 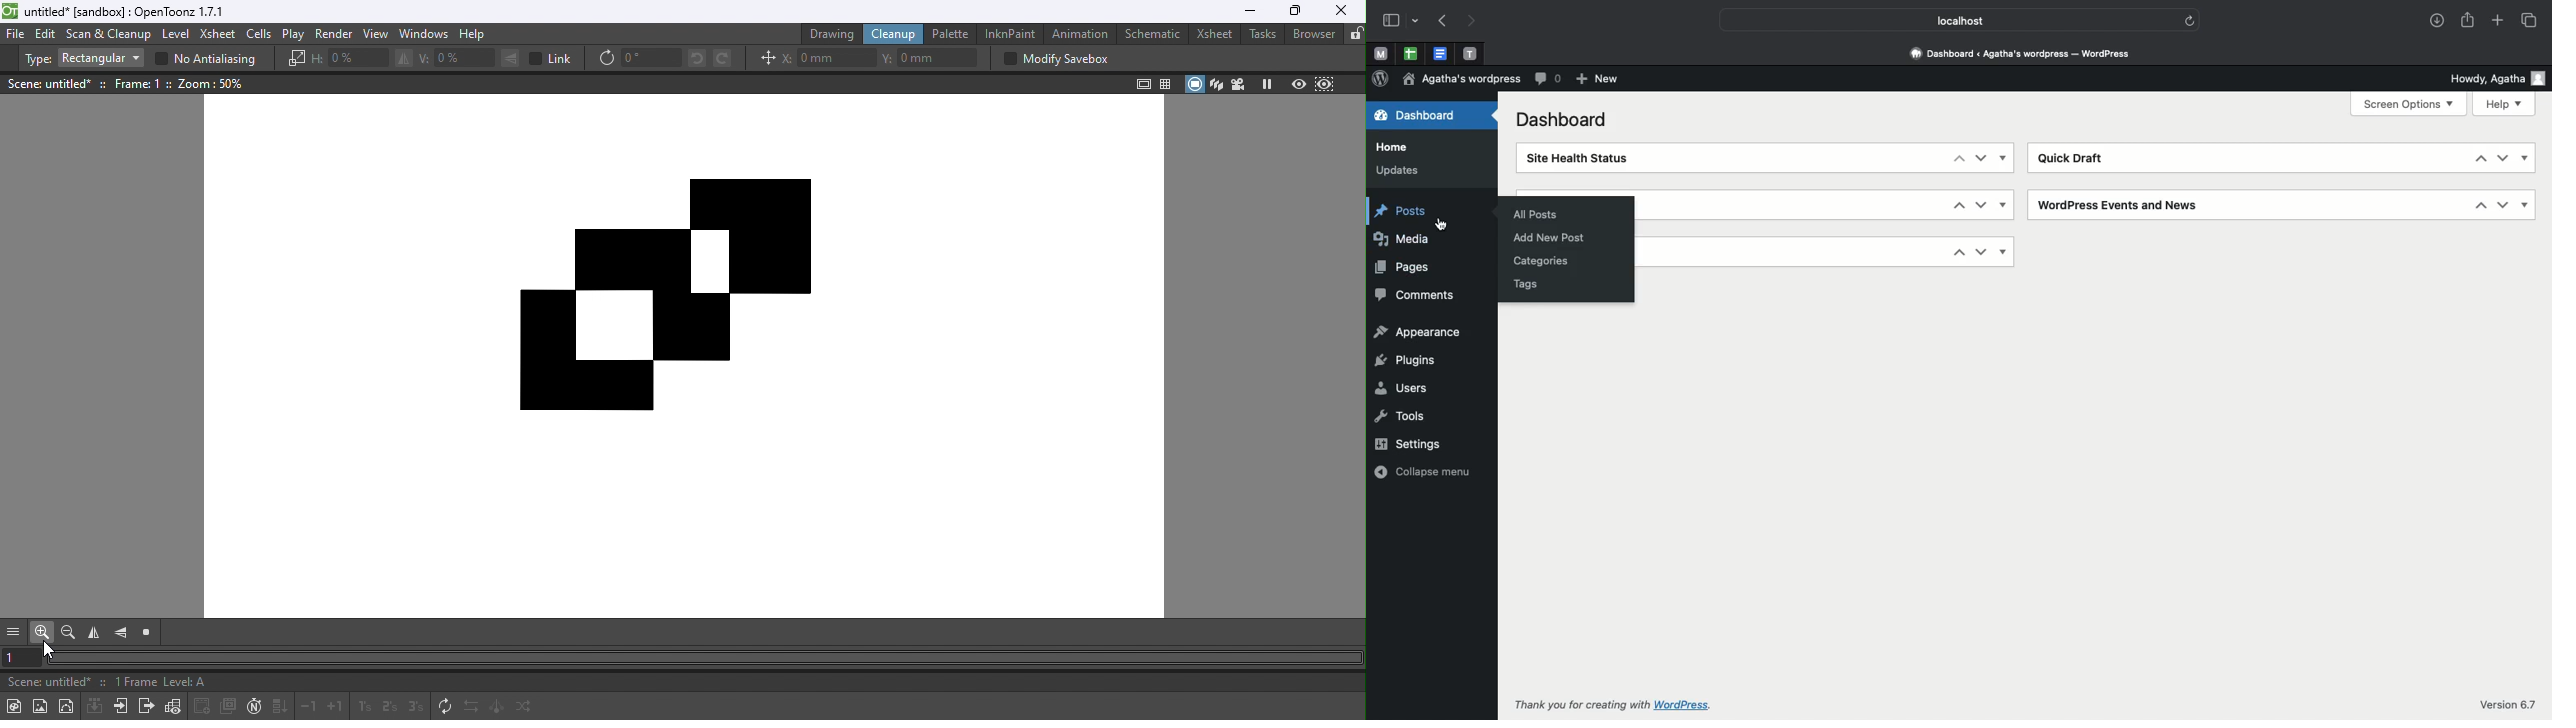 What do you see at coordinates (1422, 296) in the screenshot?
I see `Comments` at bounding box center [1422, 296].